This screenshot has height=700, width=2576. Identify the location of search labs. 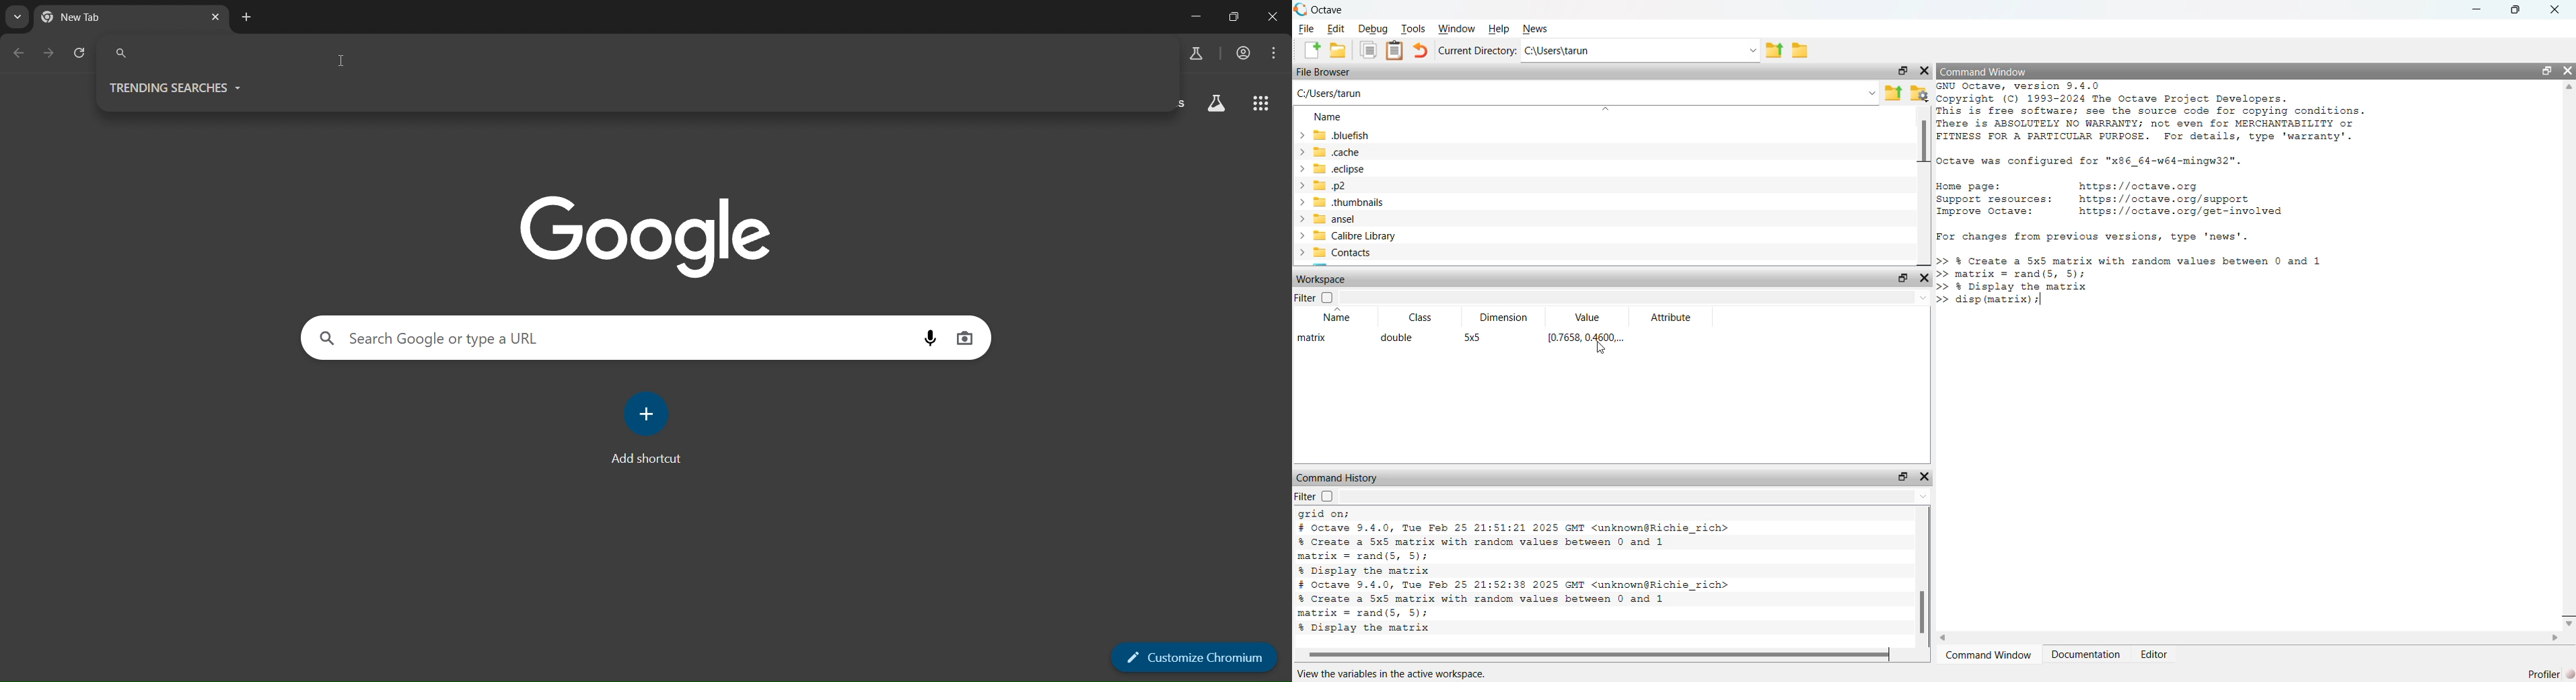
(1217, 102).